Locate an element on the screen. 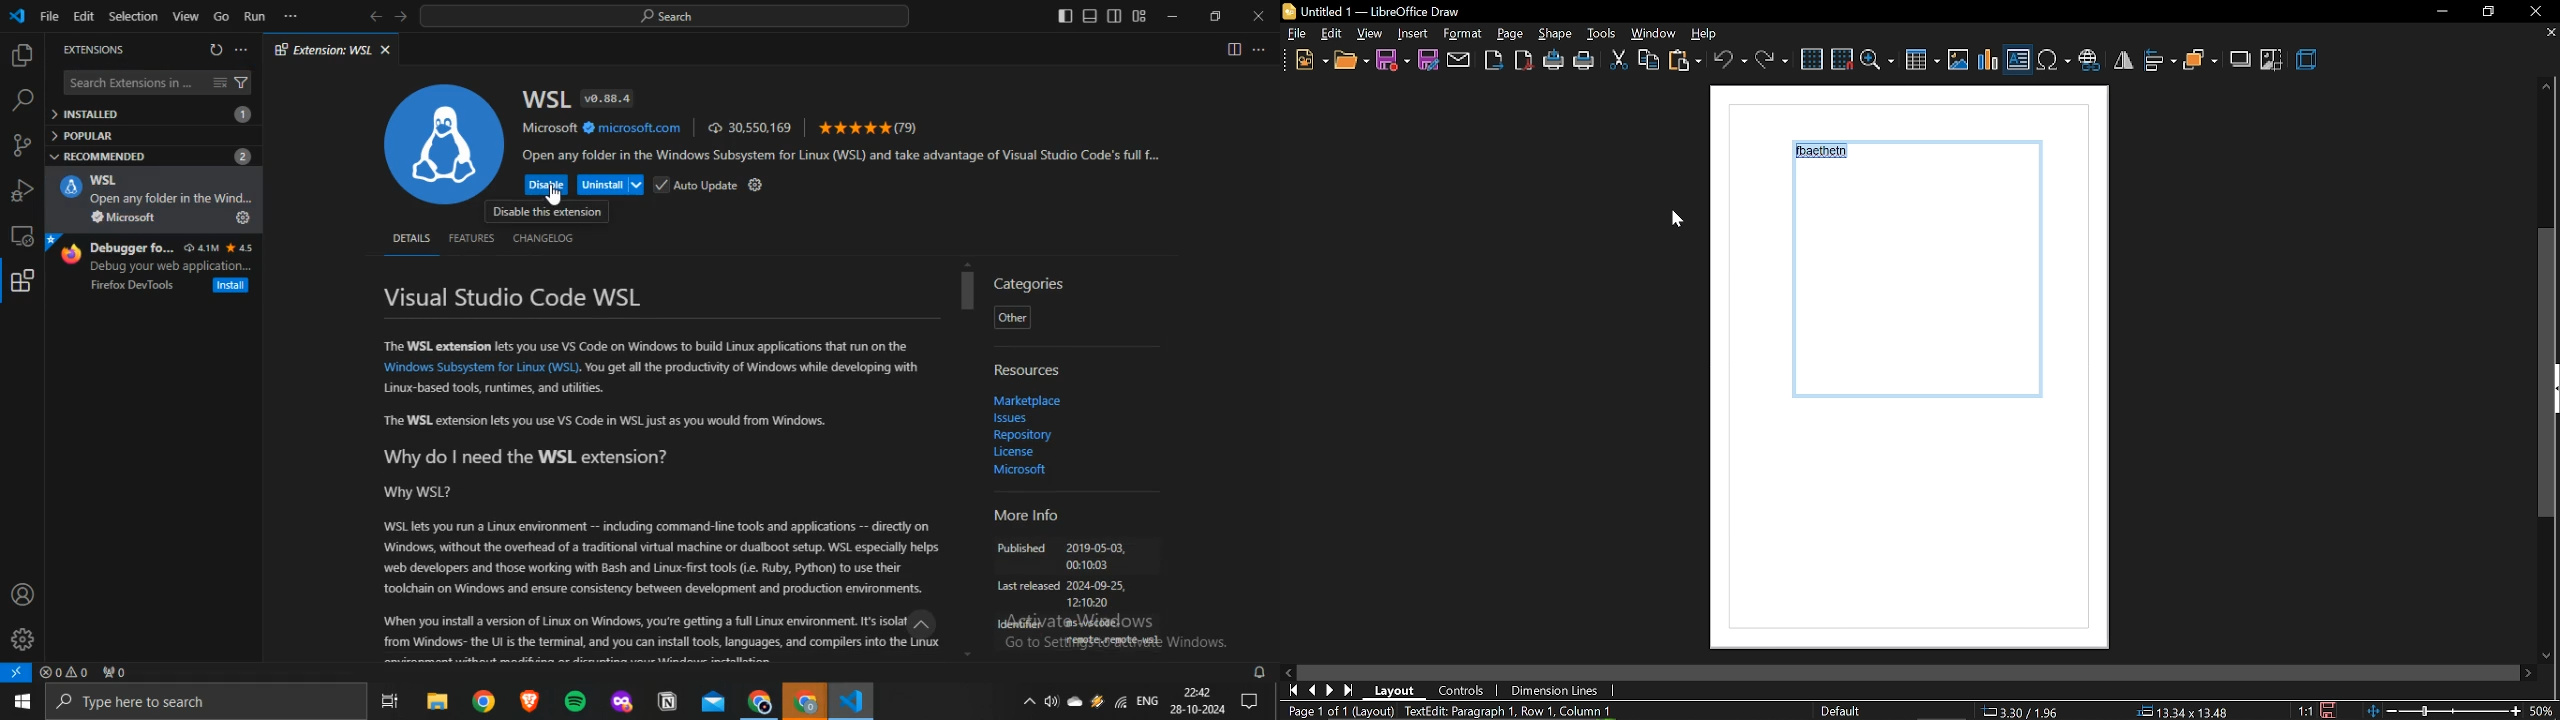 The height and width of the screenshot is (728, 2576). save is located at coordinates (1394, 61).